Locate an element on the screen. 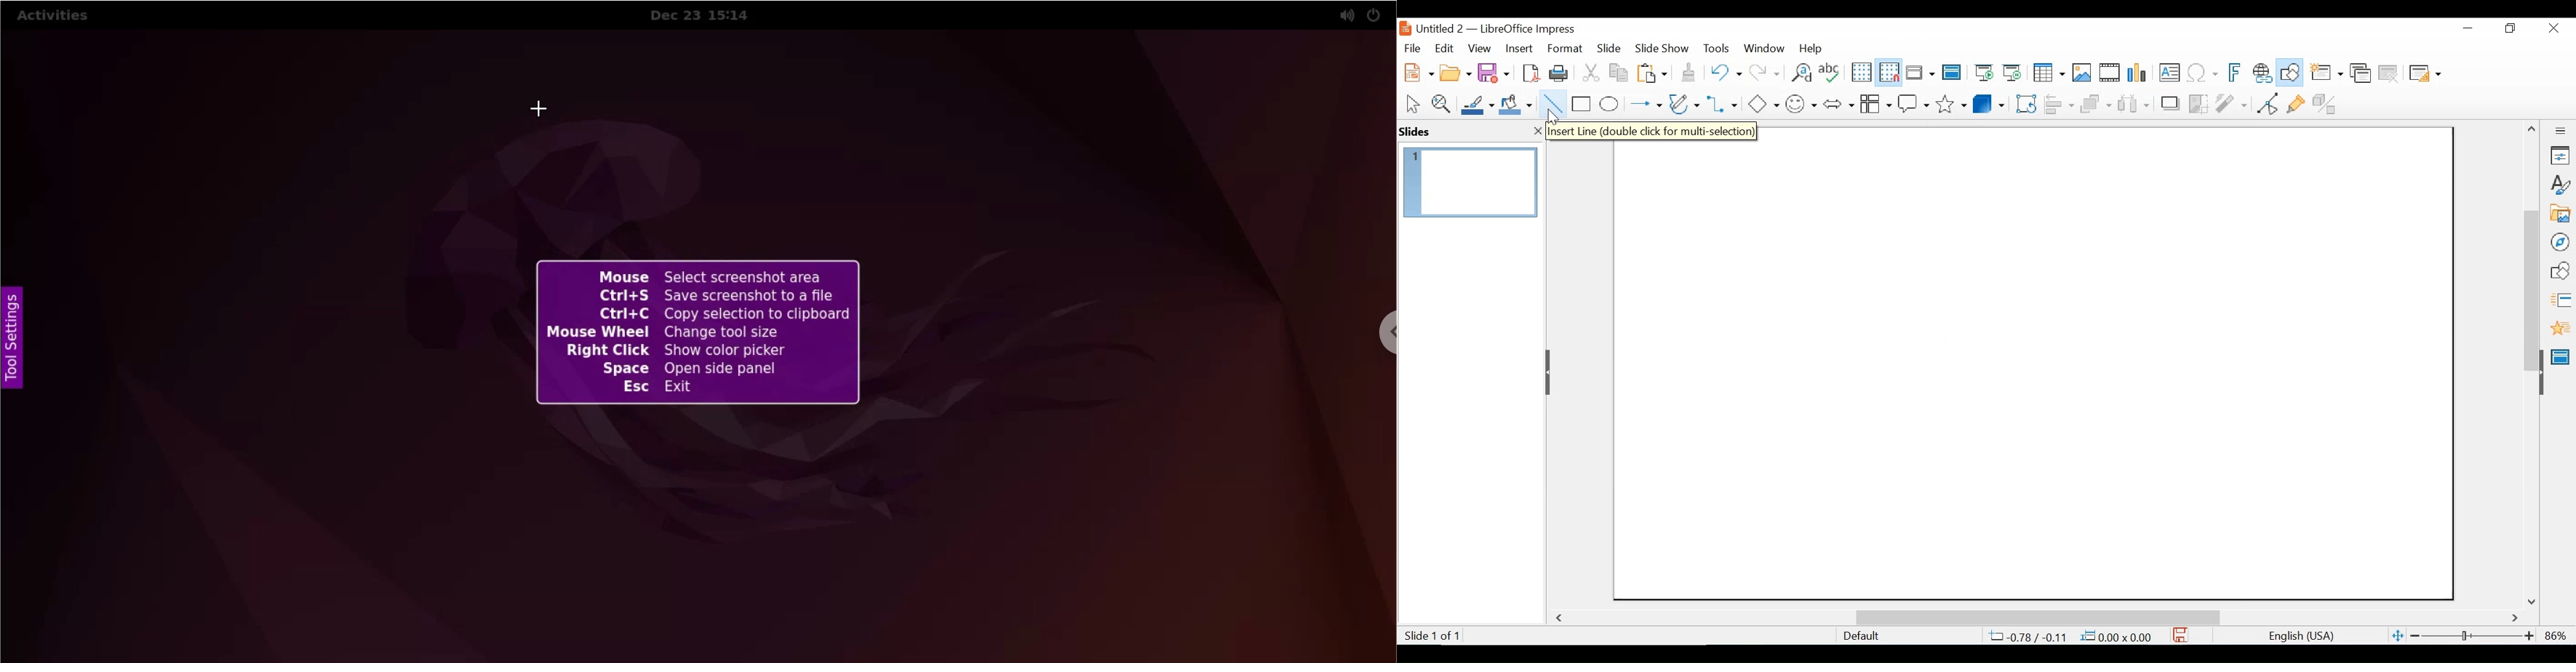 The height and width of the screenshot is (672, 2576). Insert is located at coordinates (1518, 48).